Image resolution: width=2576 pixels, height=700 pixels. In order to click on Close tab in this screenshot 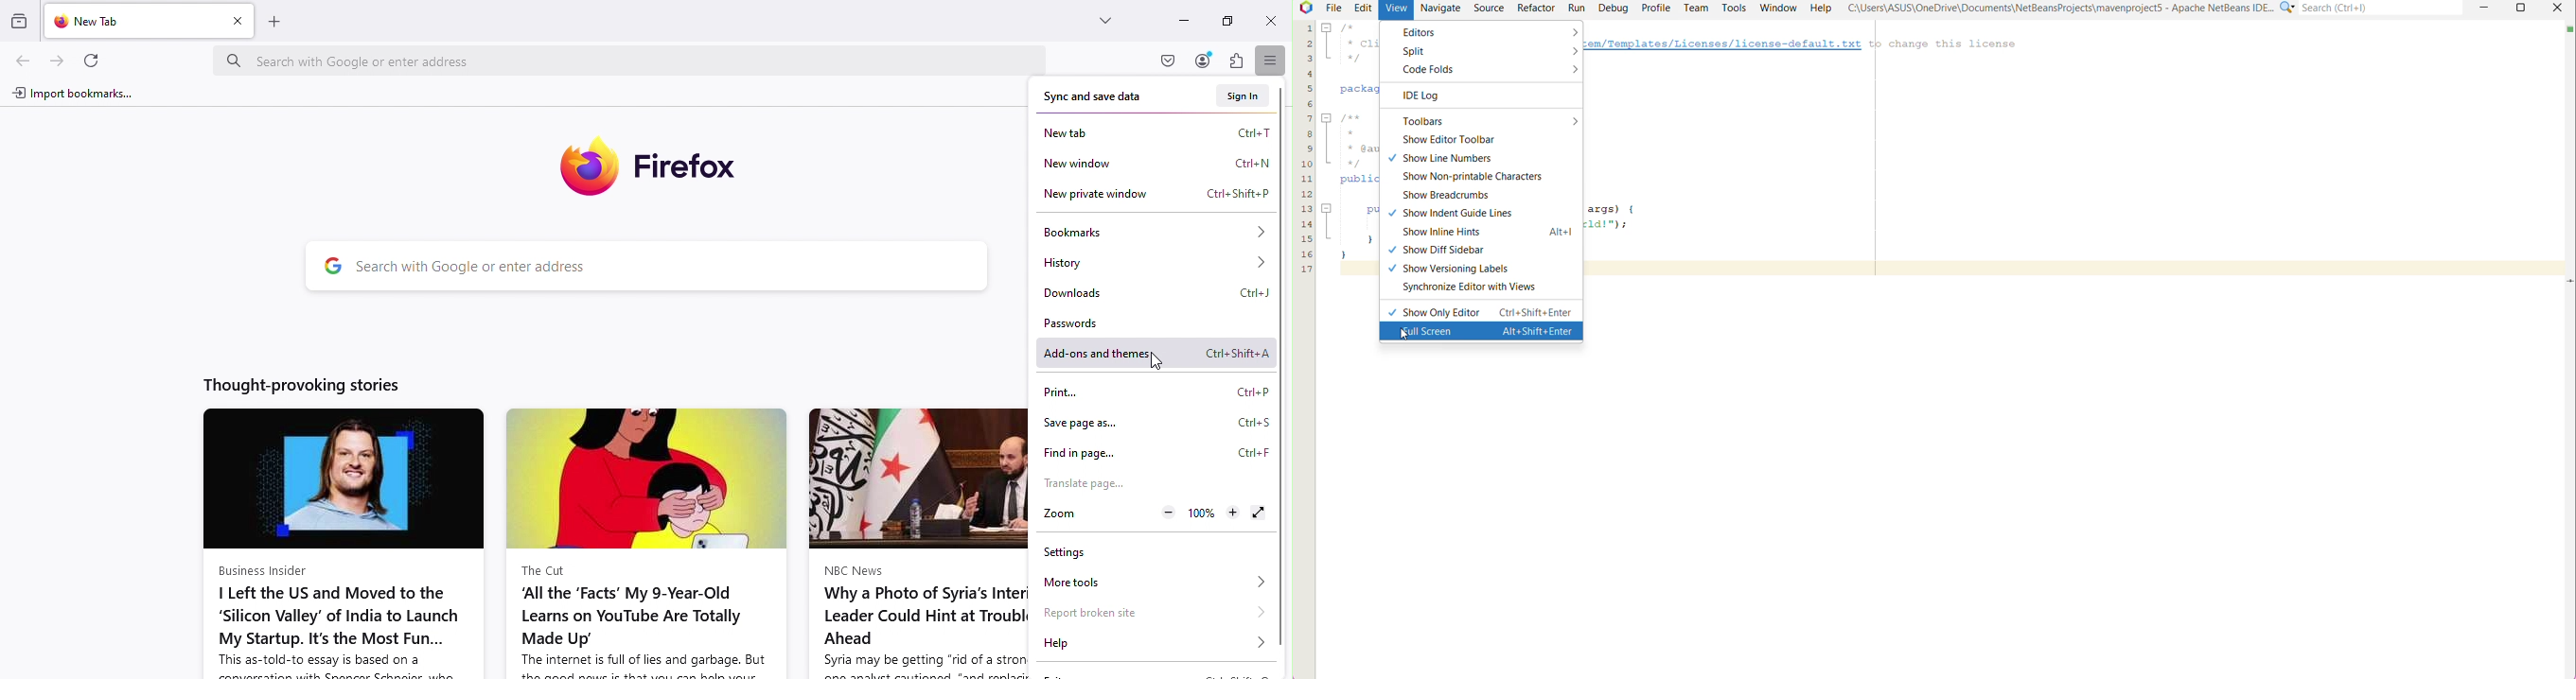, I will do `click(237, 22)`.